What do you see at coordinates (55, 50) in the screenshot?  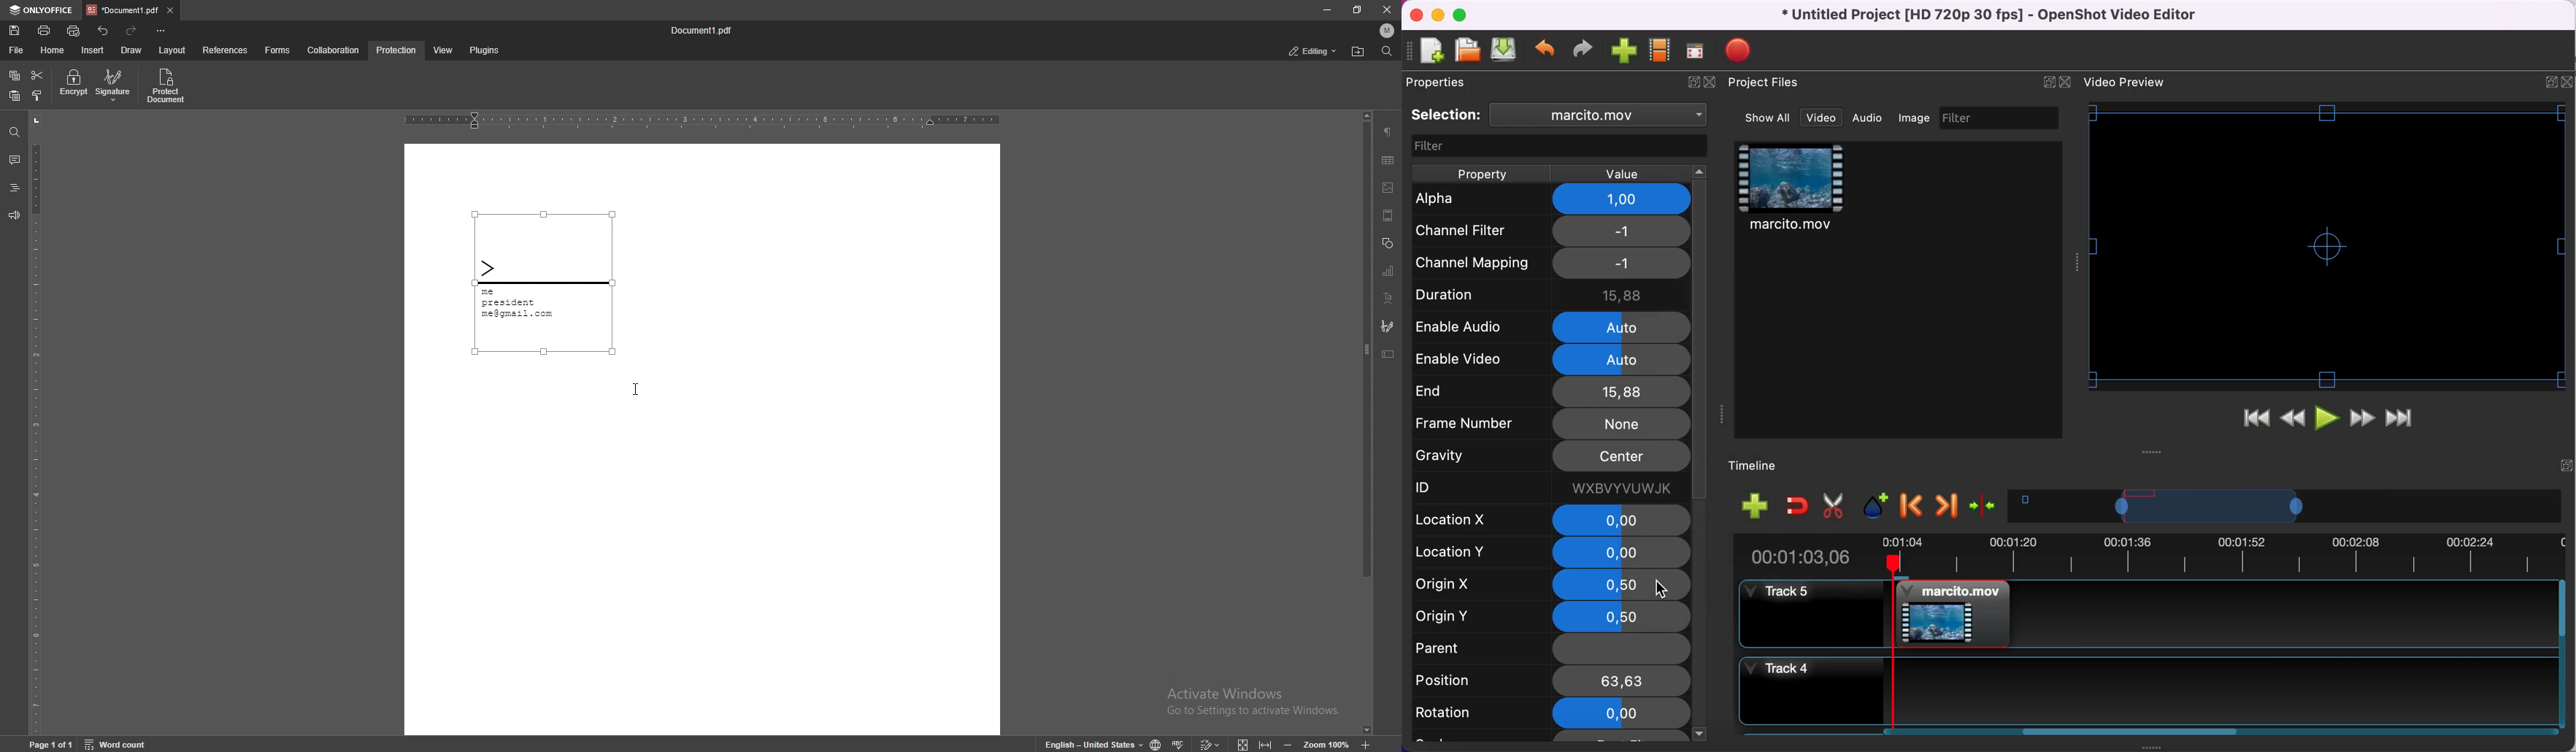 I see `home` at bounding box center [55, 50].